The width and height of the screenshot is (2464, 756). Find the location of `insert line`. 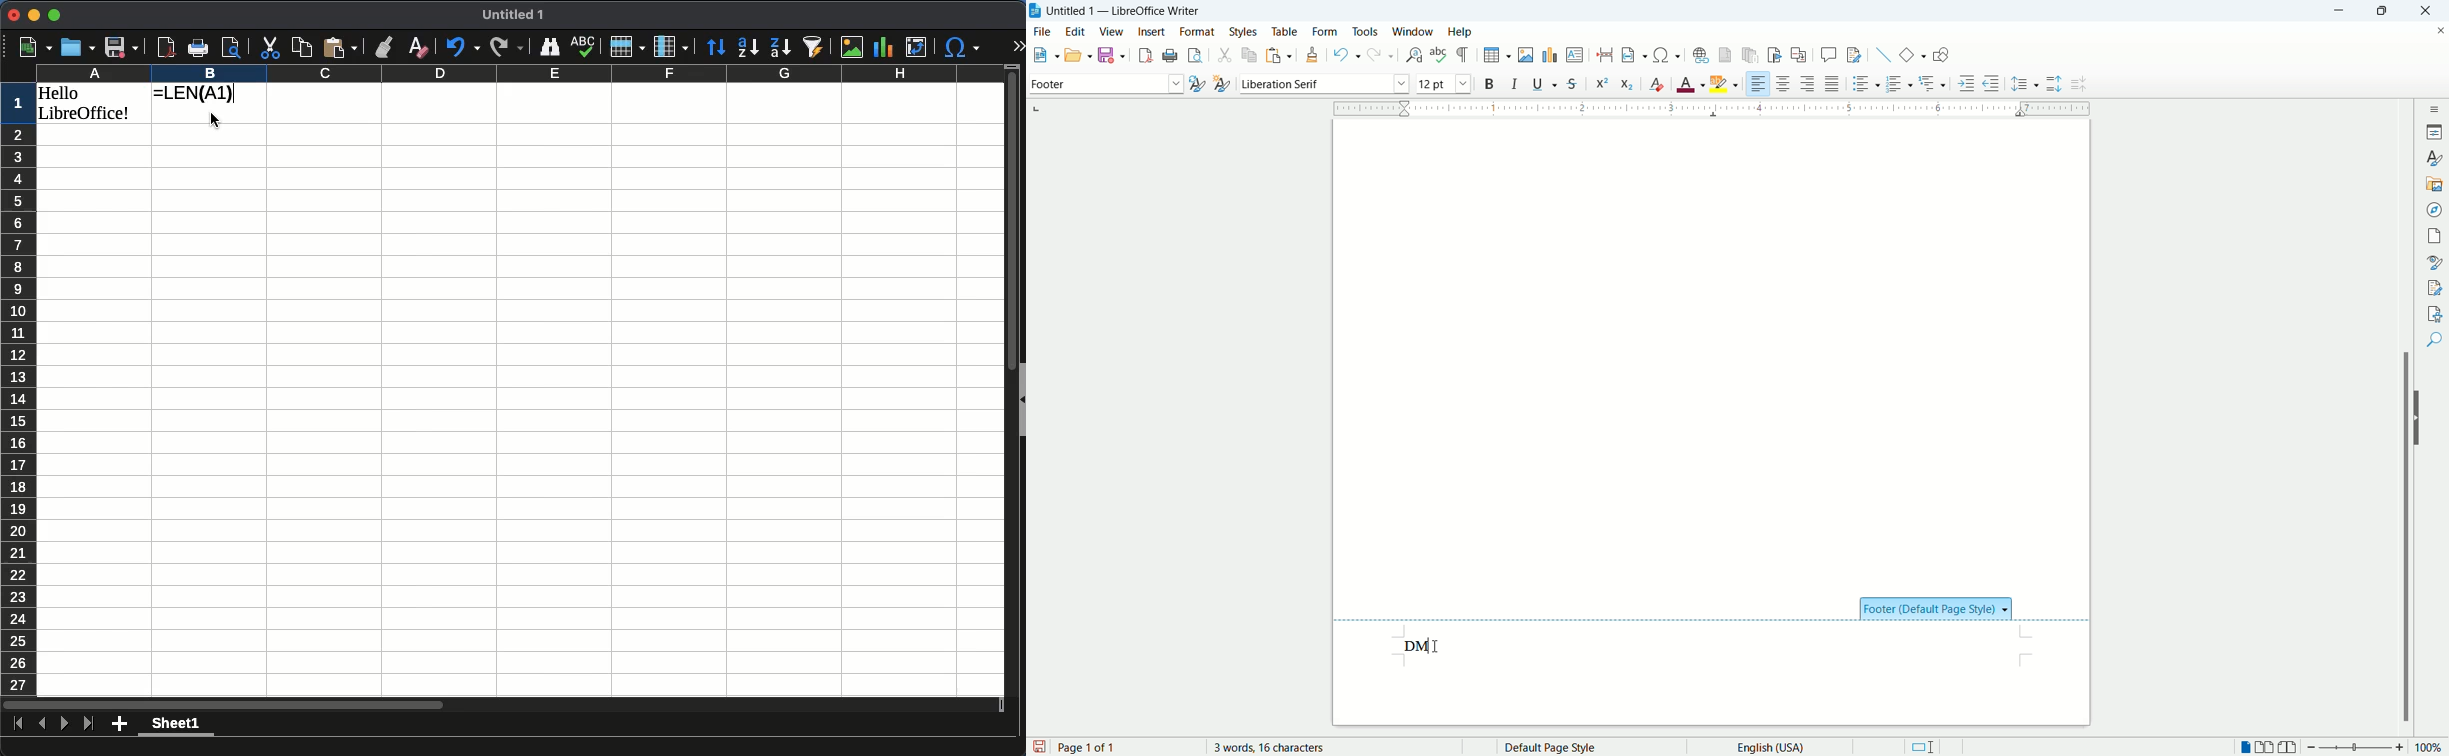

insert line is located at coordinates (1881, 54).